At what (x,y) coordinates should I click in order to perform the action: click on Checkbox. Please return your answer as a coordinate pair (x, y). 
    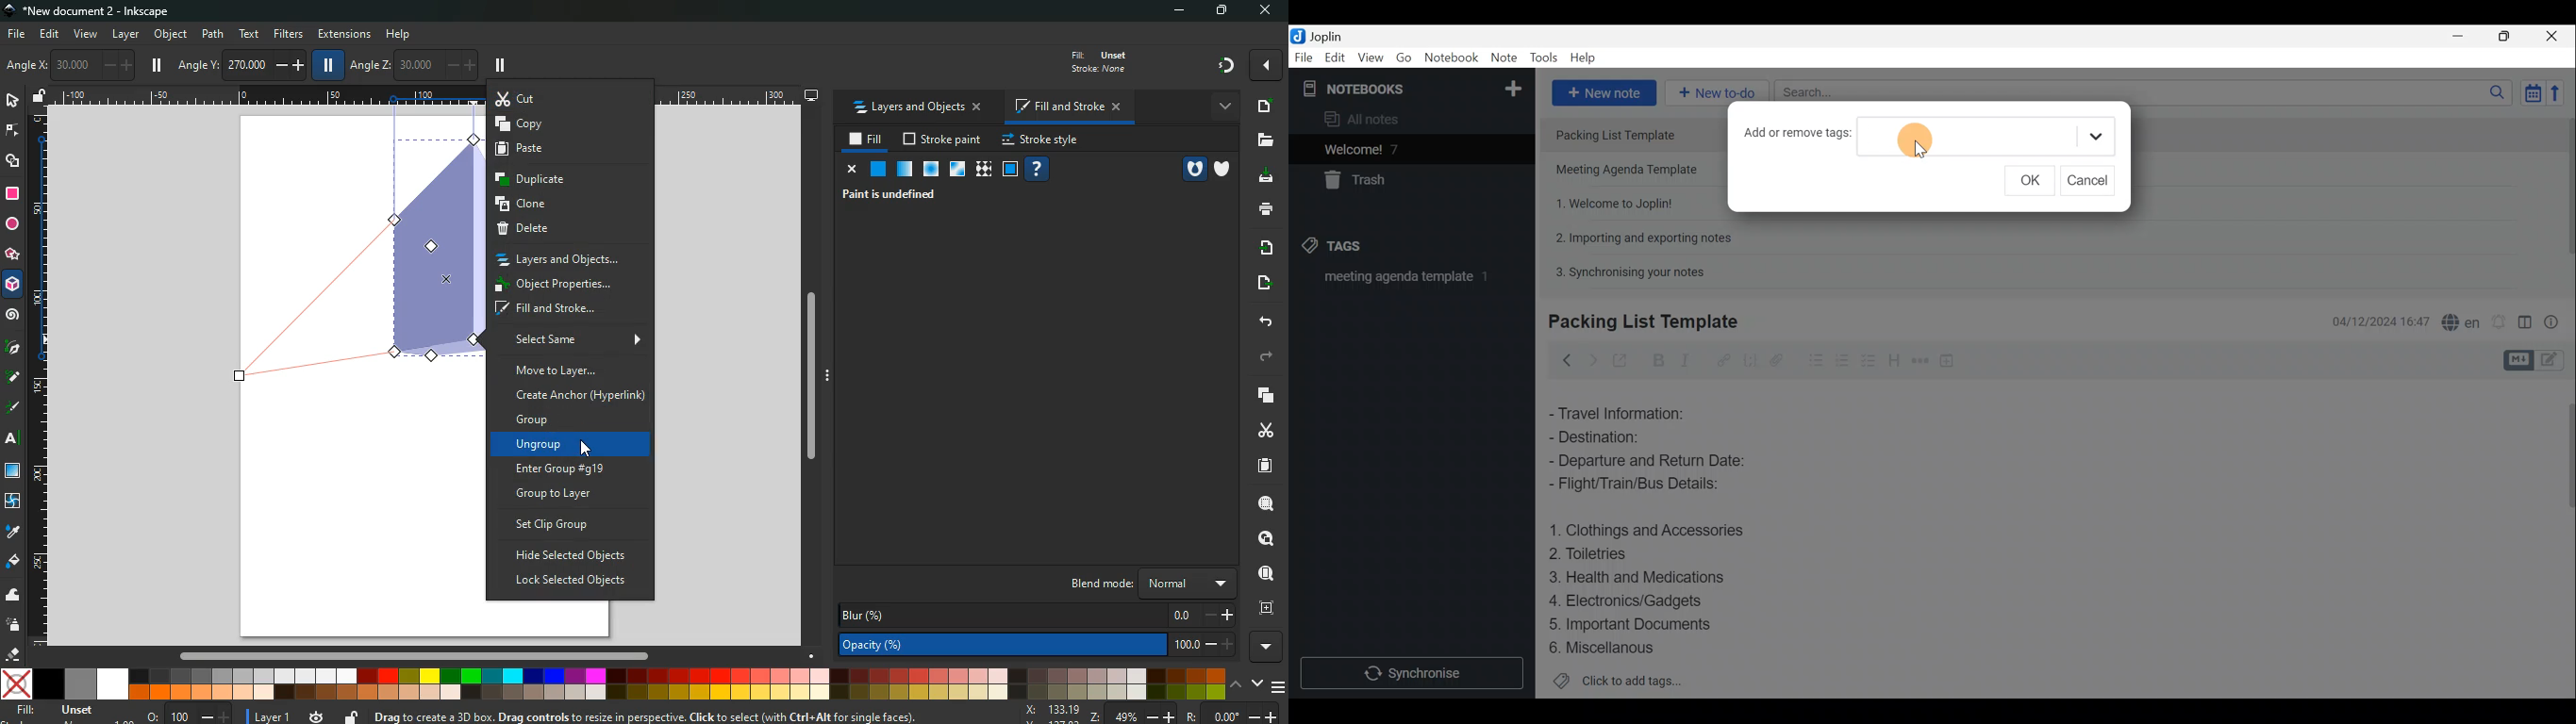
    Looking at the image, I should click on (1842, 358).